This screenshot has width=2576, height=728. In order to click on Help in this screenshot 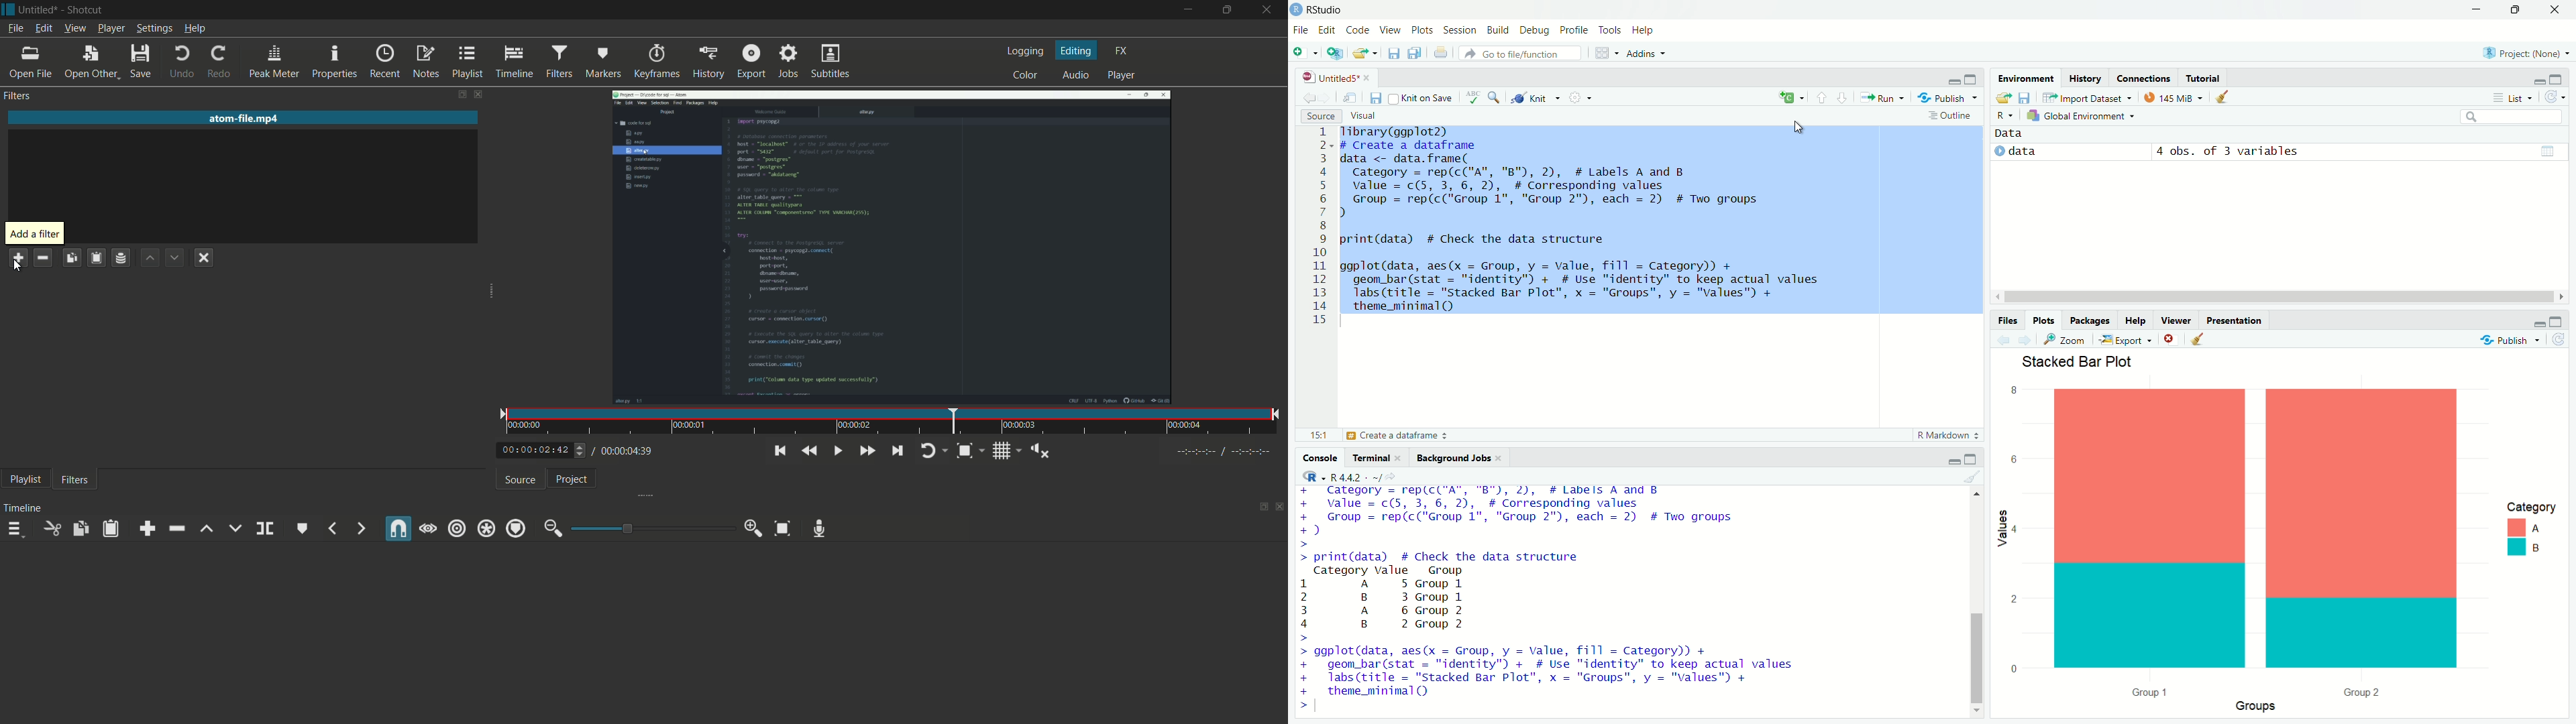, I will do `click(1642, 30)`.